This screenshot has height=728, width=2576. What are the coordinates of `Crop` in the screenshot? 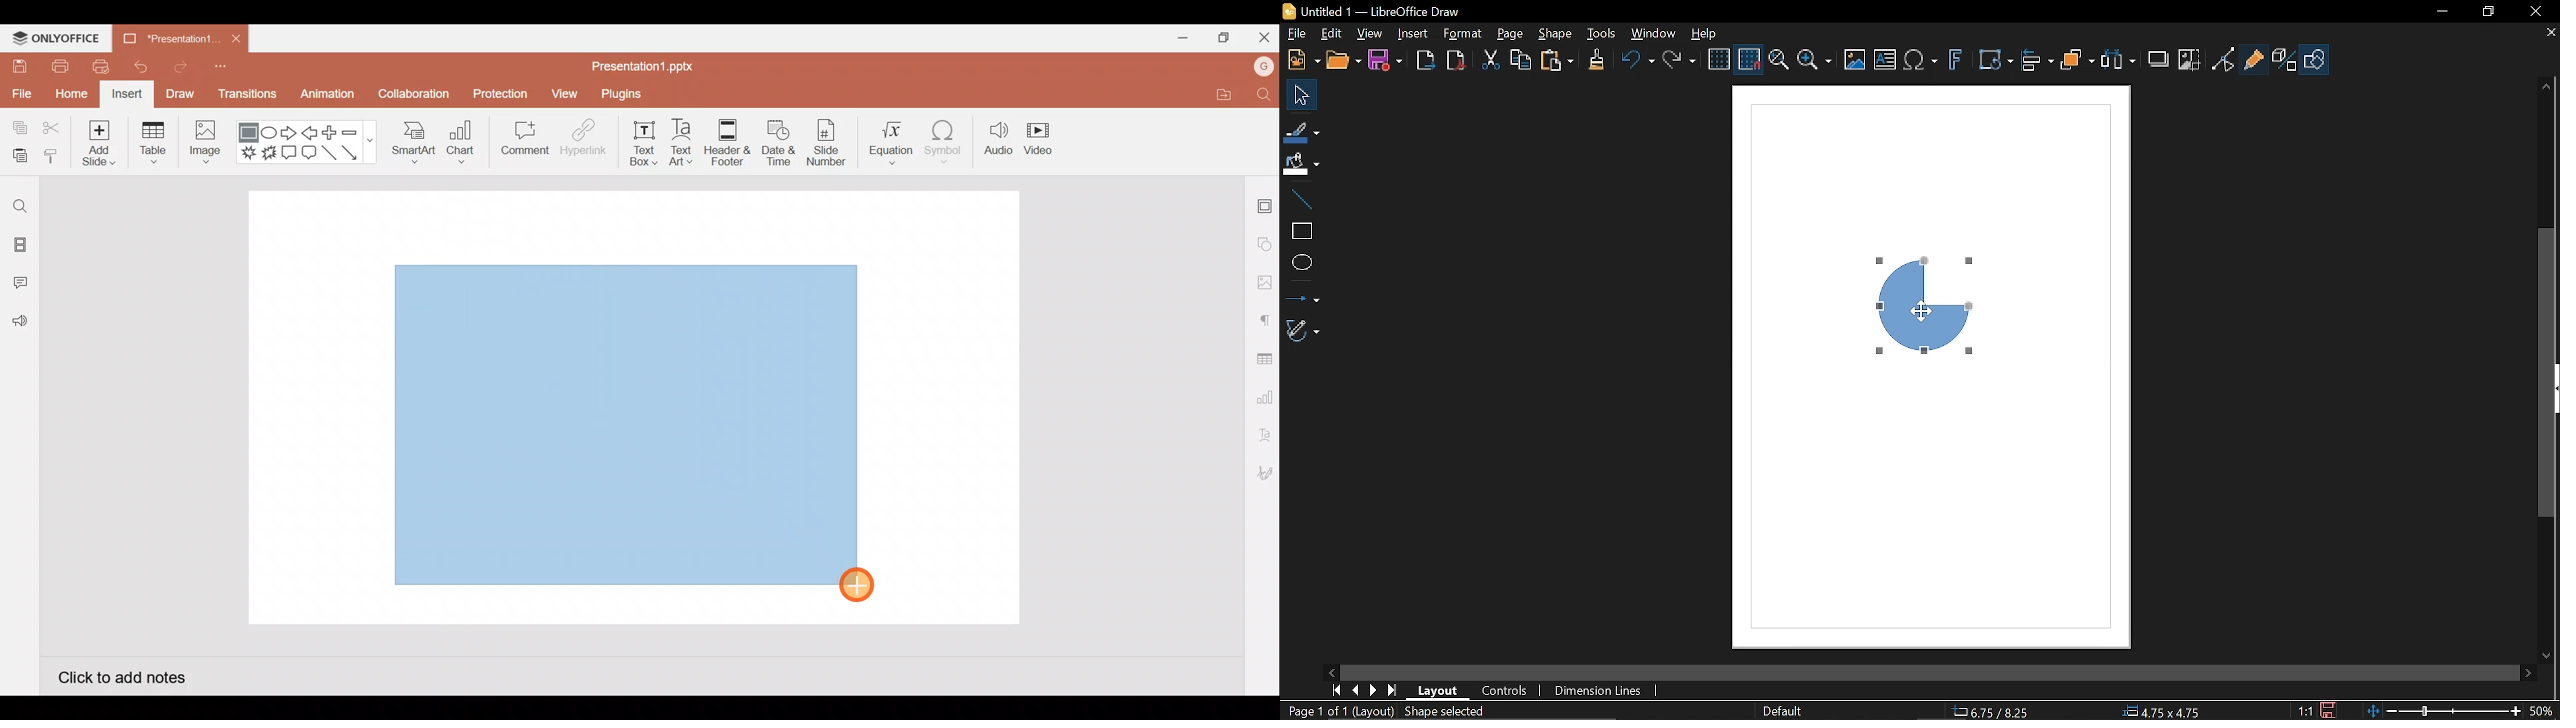 It's located at (2188, 59).